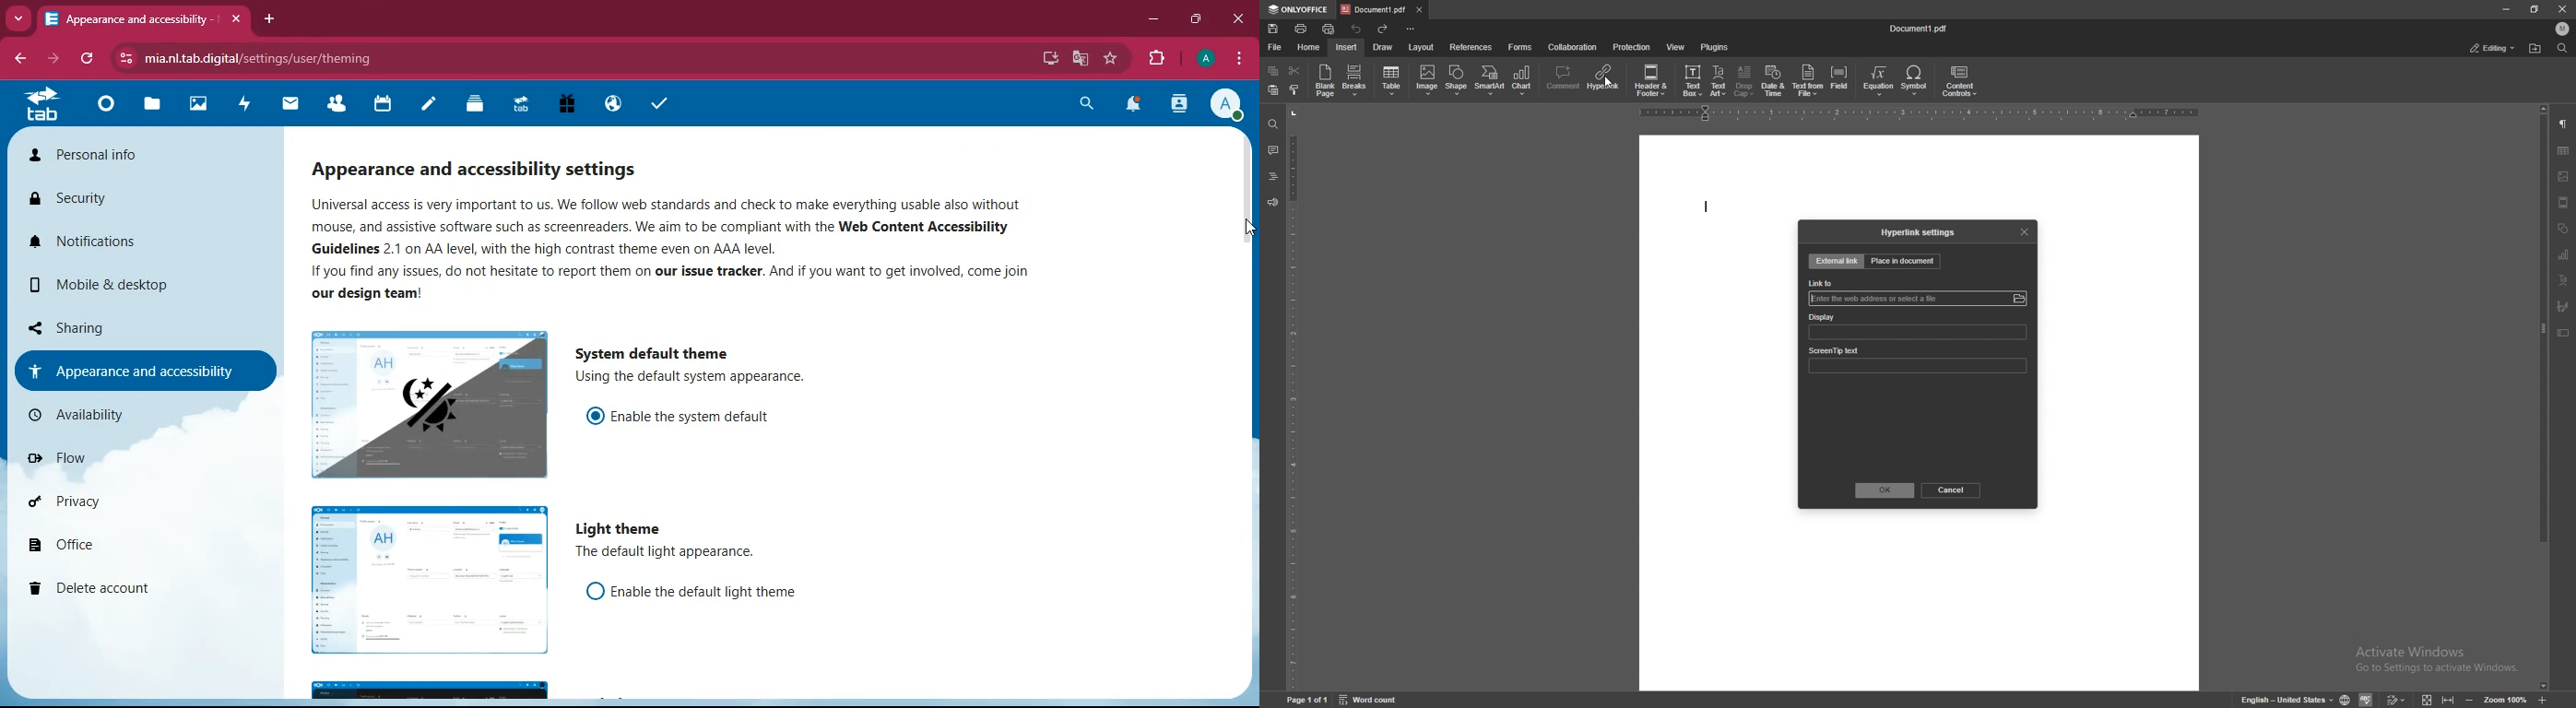 This screenshot has width=2576, height=728. What do you see at coordinates (1576, 46) in the screenshot?
I see `collaboration` at bounding box center [1576, 46].